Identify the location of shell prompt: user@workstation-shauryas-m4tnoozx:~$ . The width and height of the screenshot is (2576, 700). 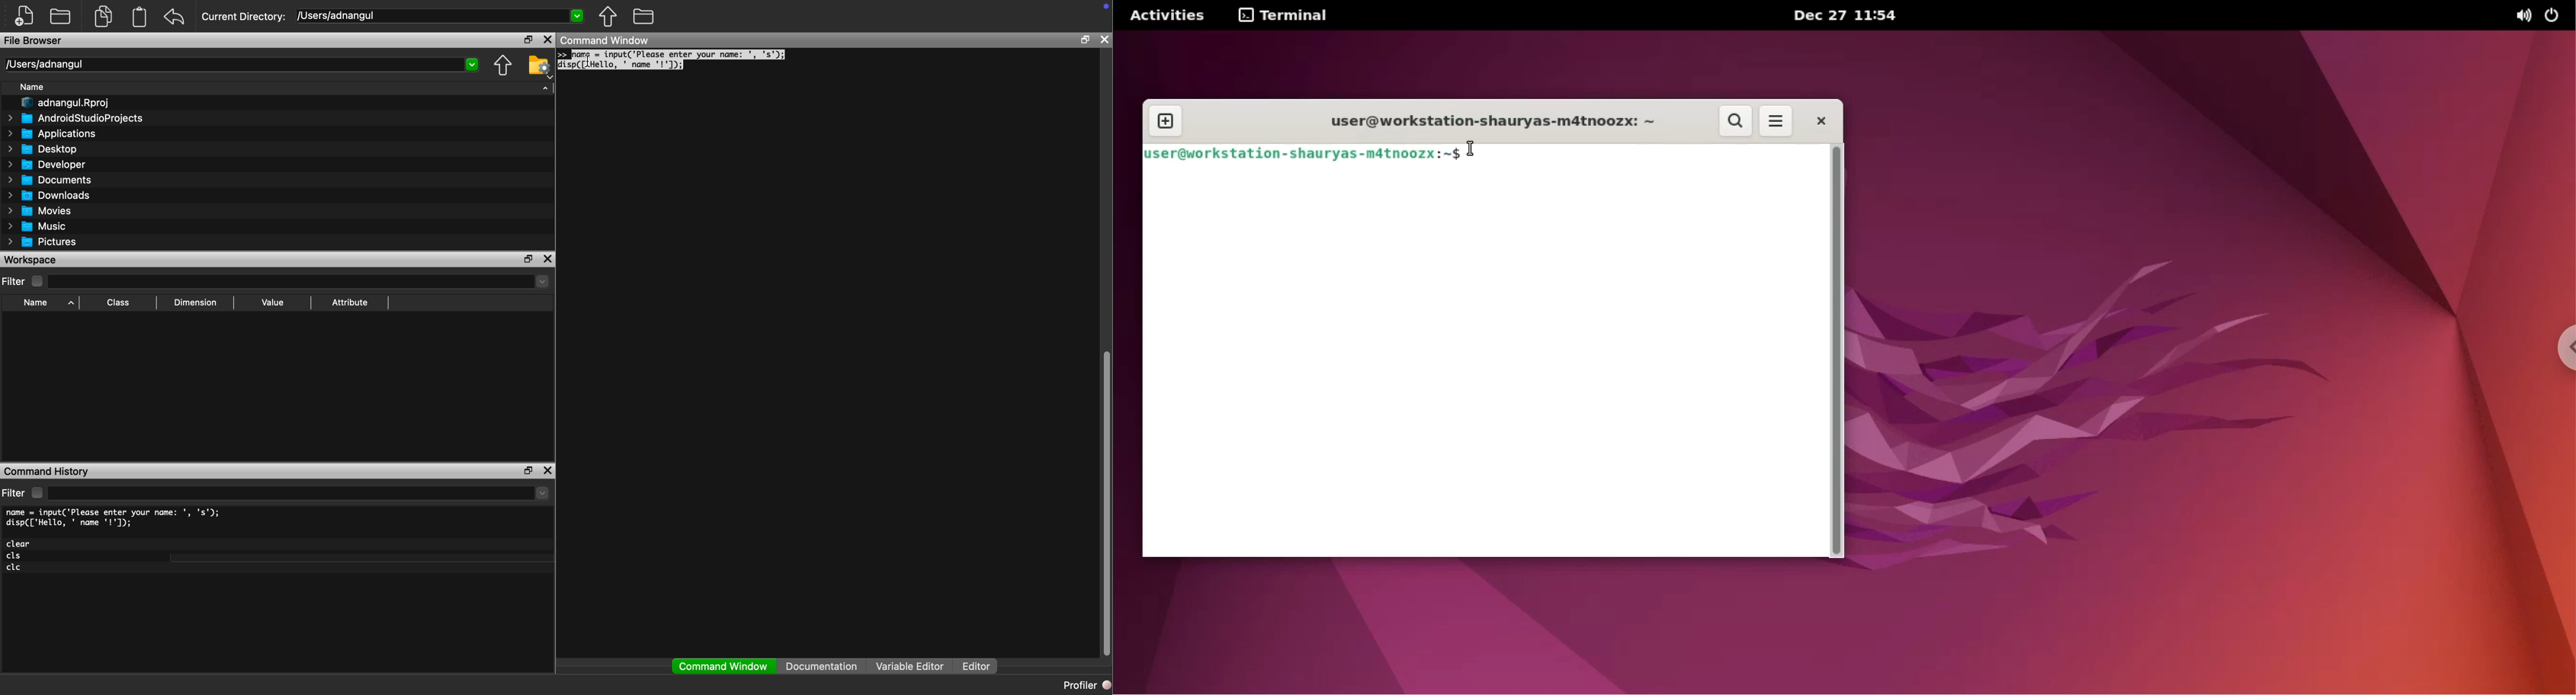
(1303, 154).